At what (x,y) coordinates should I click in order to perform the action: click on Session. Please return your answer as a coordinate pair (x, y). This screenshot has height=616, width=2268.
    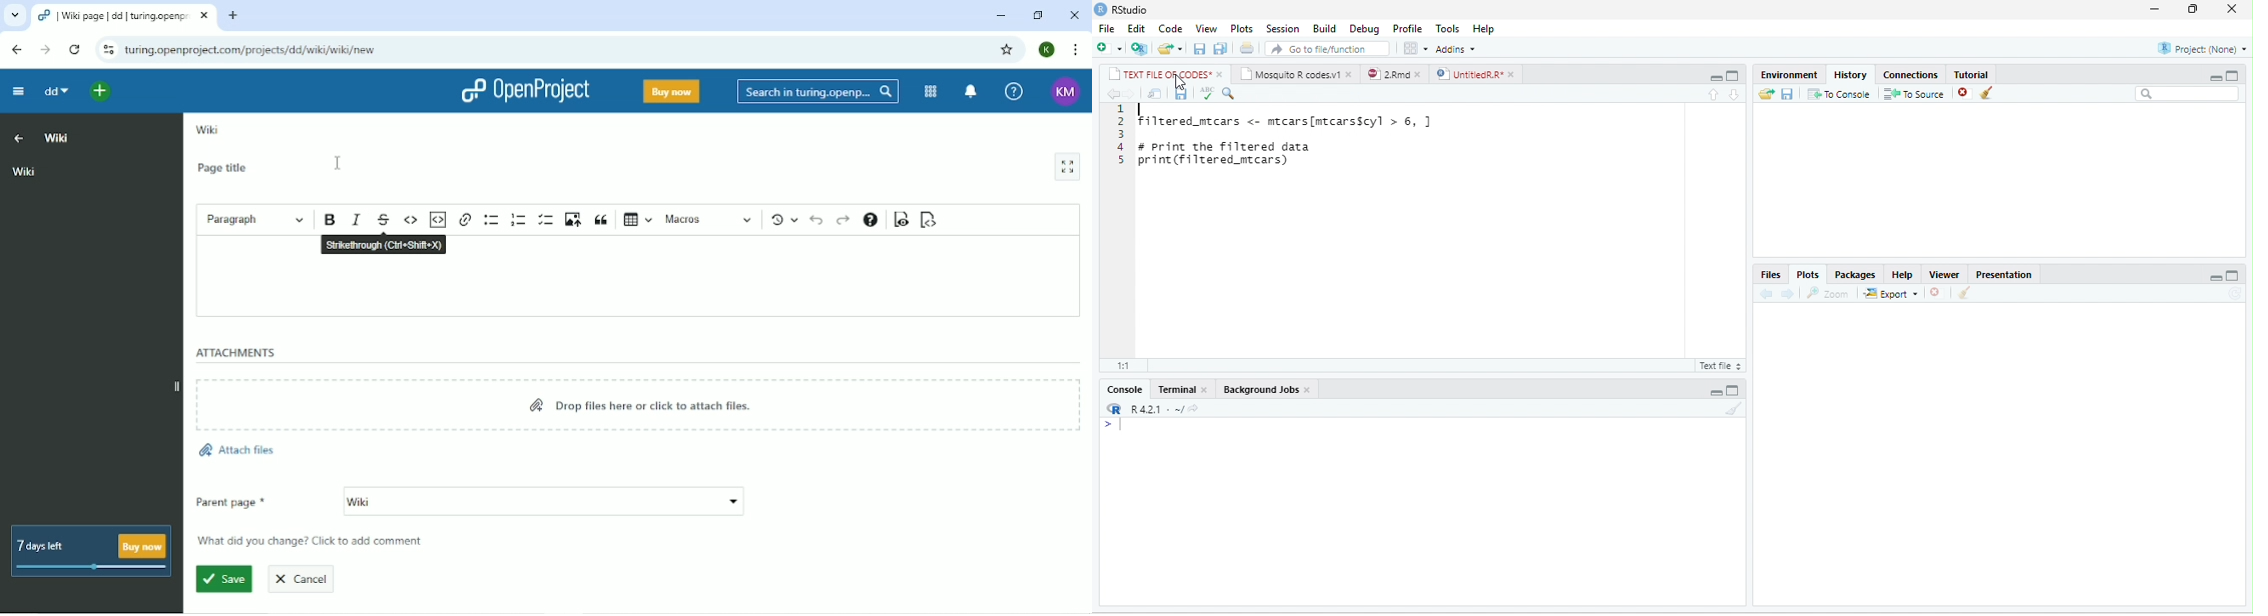
    Looking at the image, I should click on (1283, 28).